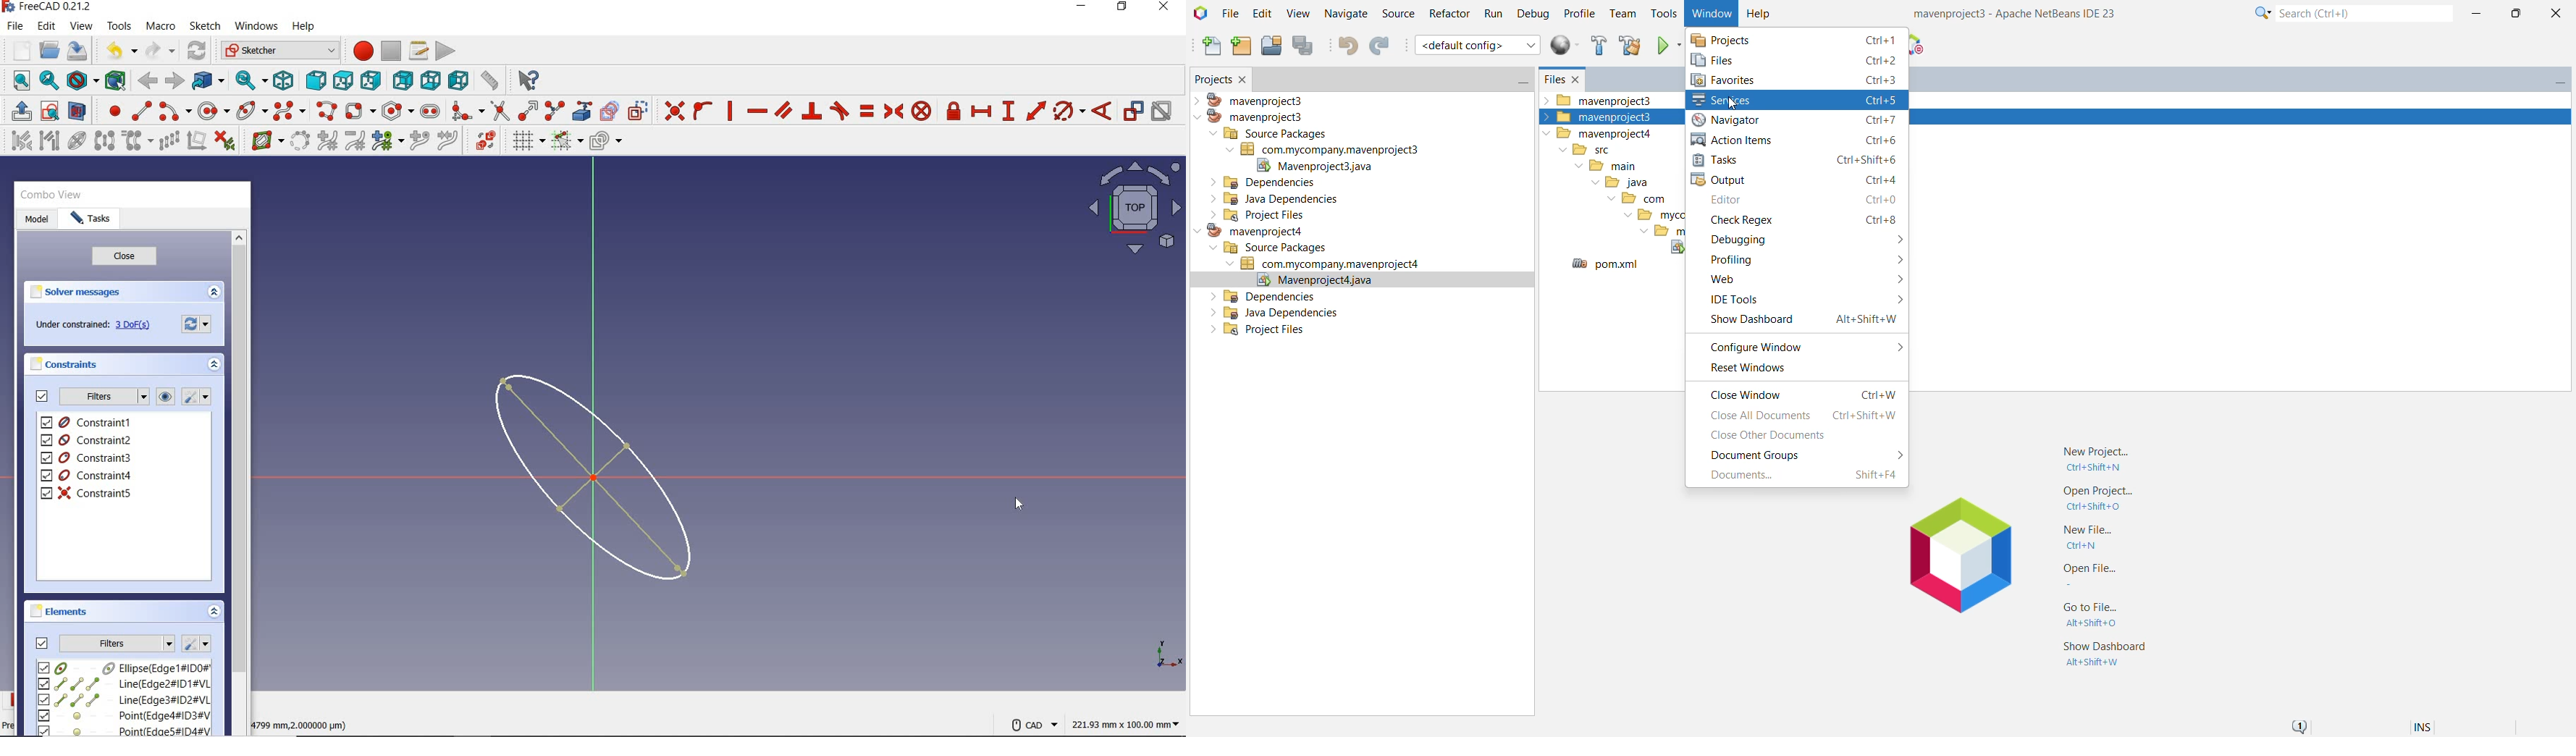 The height and width of the screenshot is (756, 2576). Describe the element at coordinates (46, 27) in the screenshot. I see `edit` at that location.